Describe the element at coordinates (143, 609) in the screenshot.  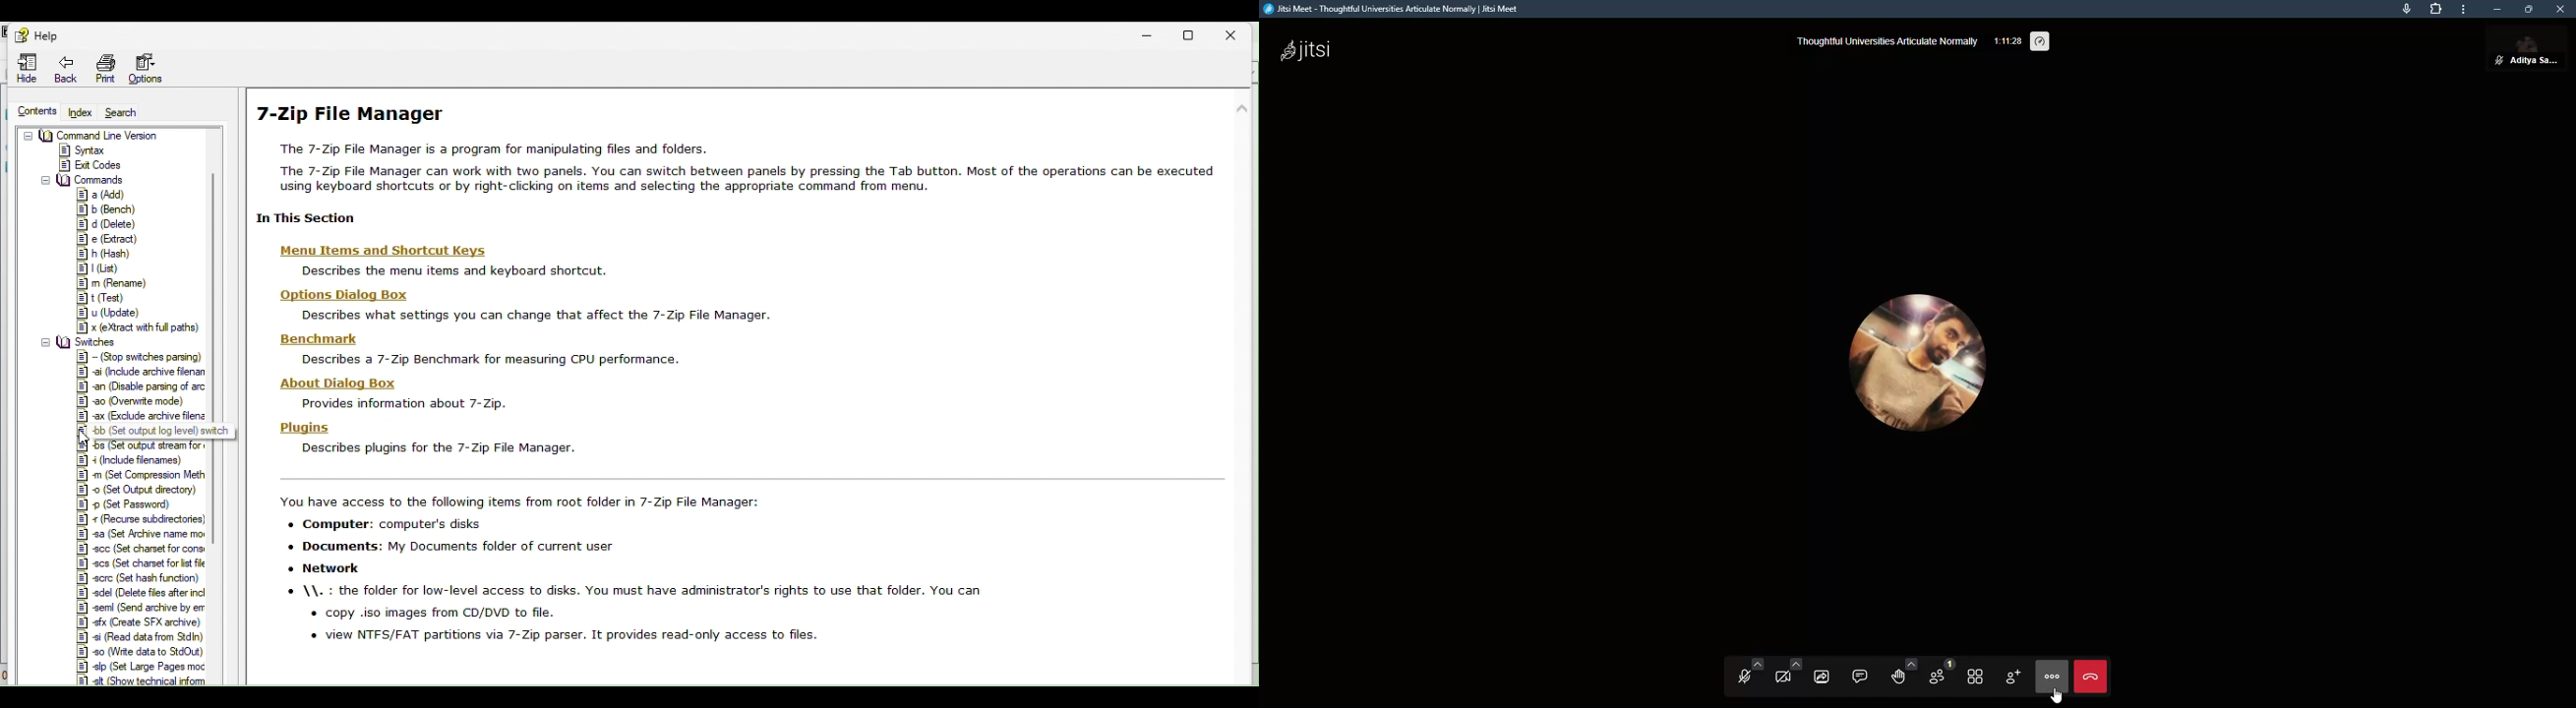
I see `&) sem! (Send archive by em` at that location.